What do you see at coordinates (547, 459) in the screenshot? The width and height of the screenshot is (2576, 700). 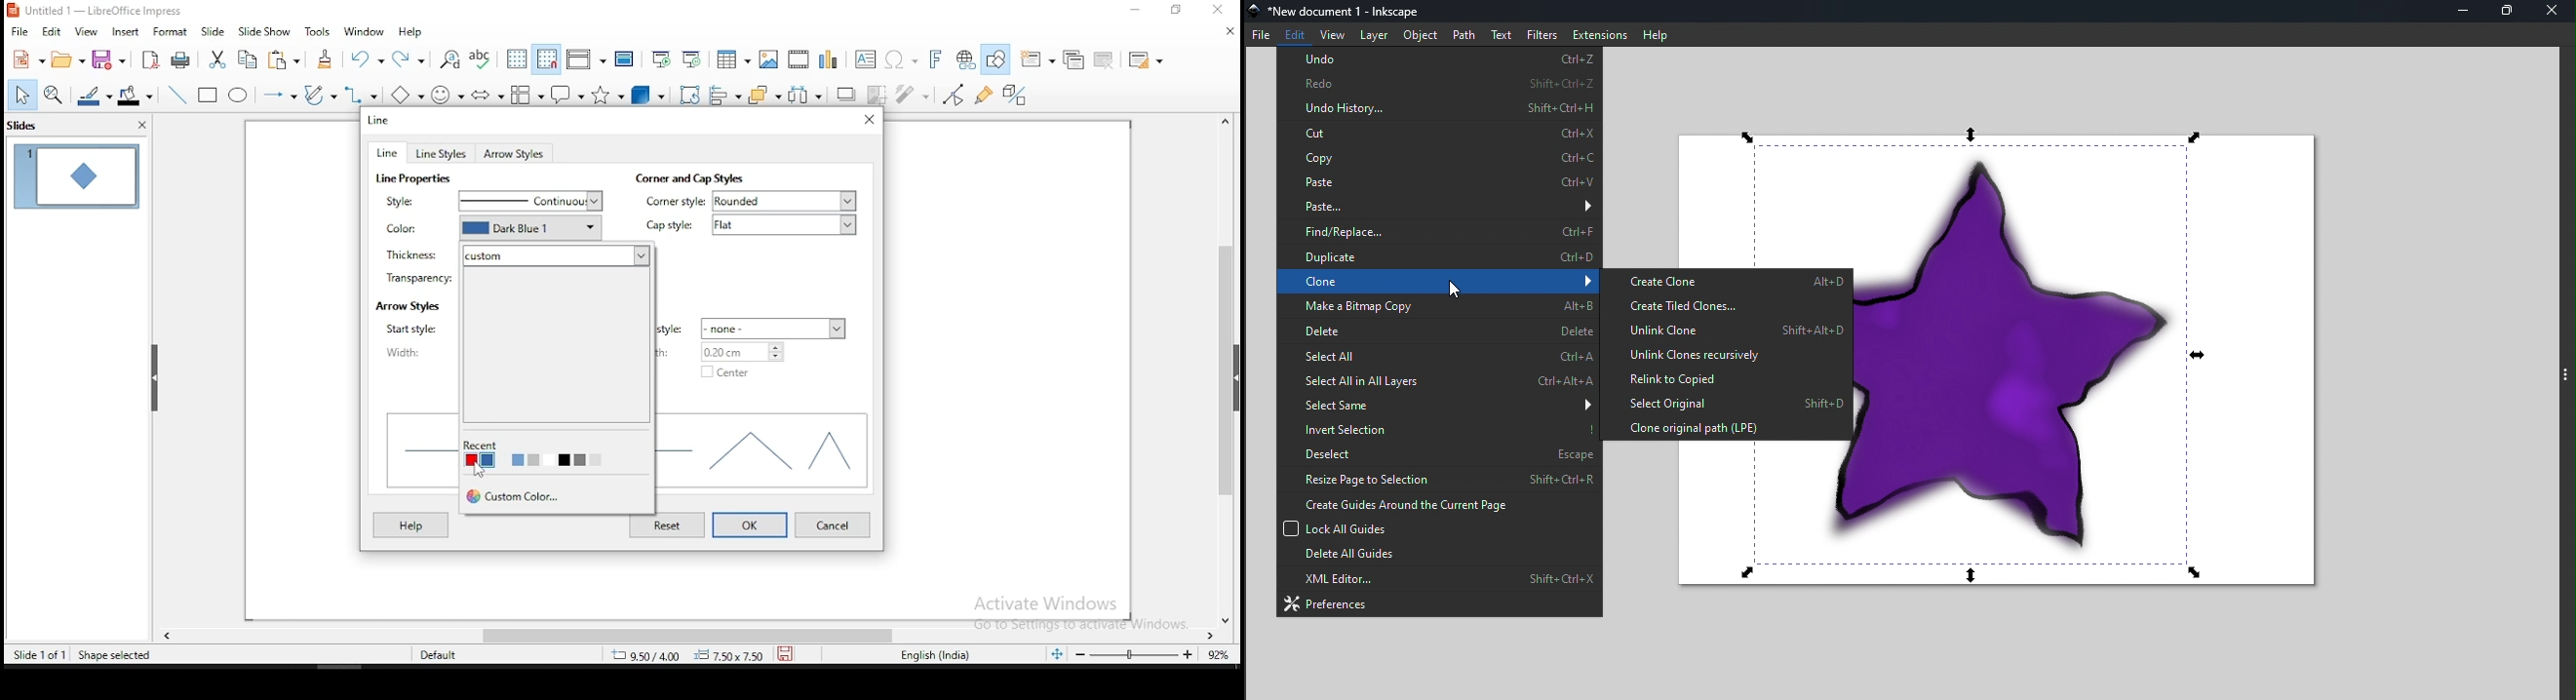 I see `color optioncolor option` at bounding box center [547, 459].